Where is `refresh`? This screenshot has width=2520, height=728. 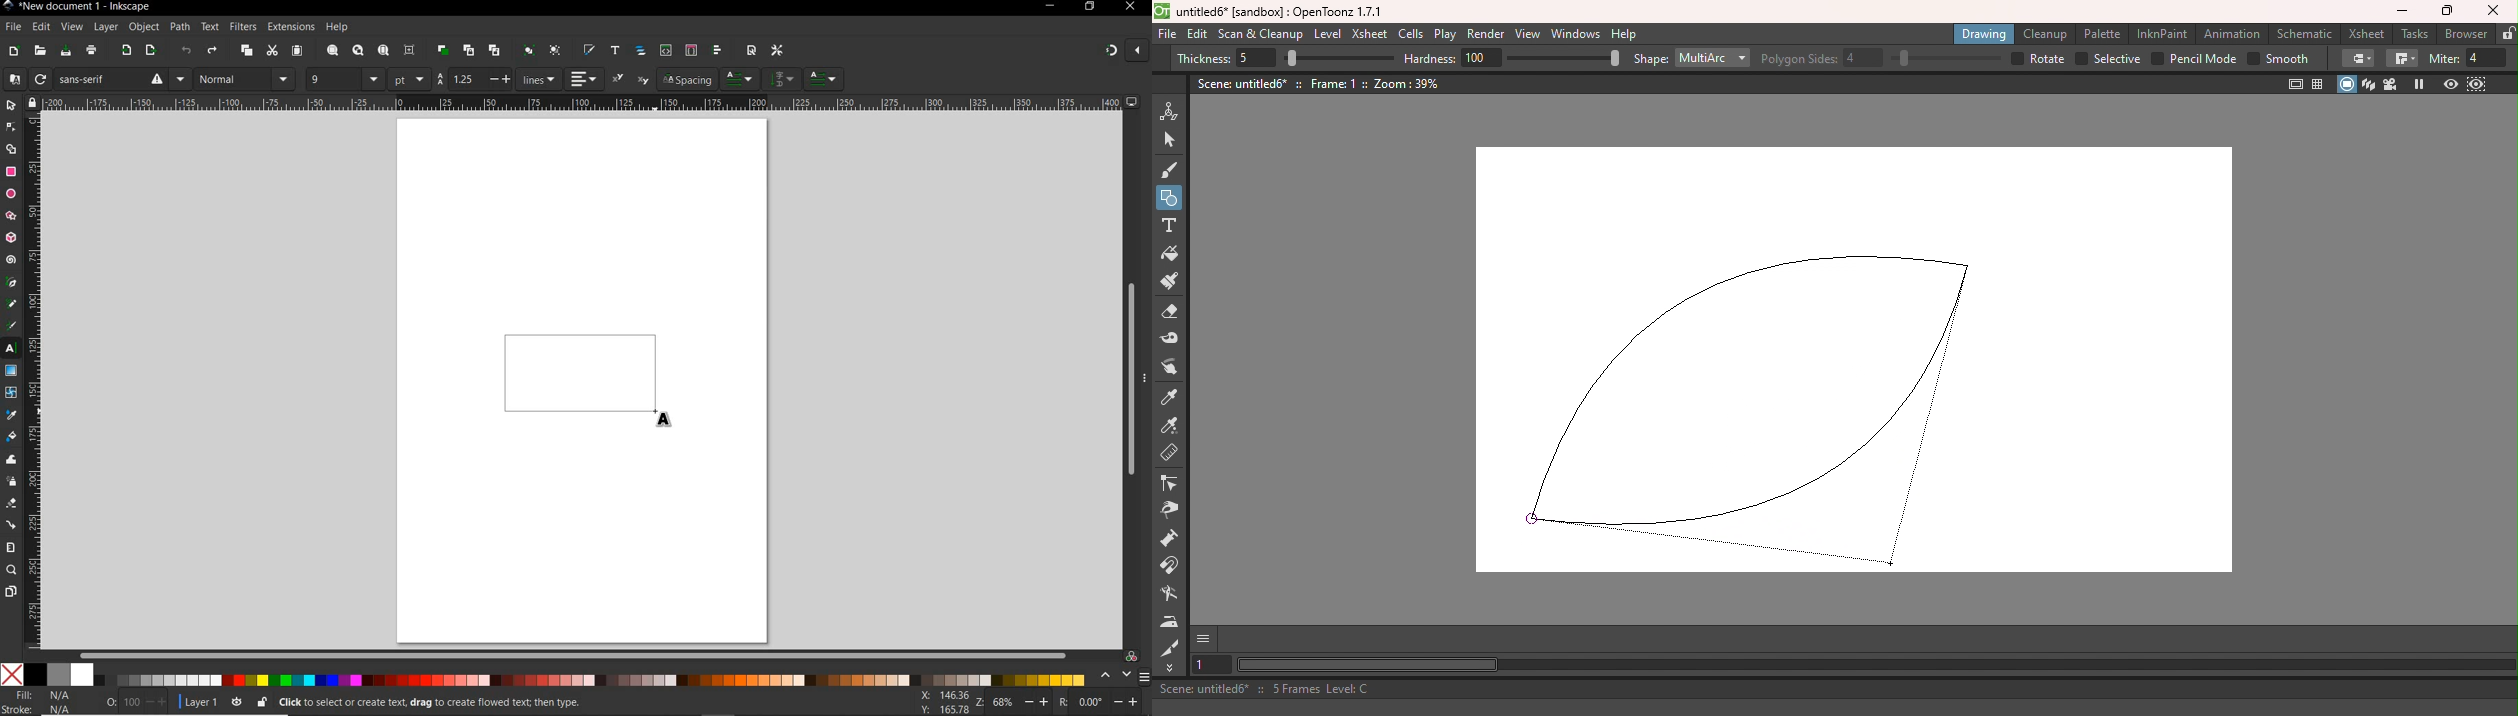
refresh is located at coordinates (39, 80).